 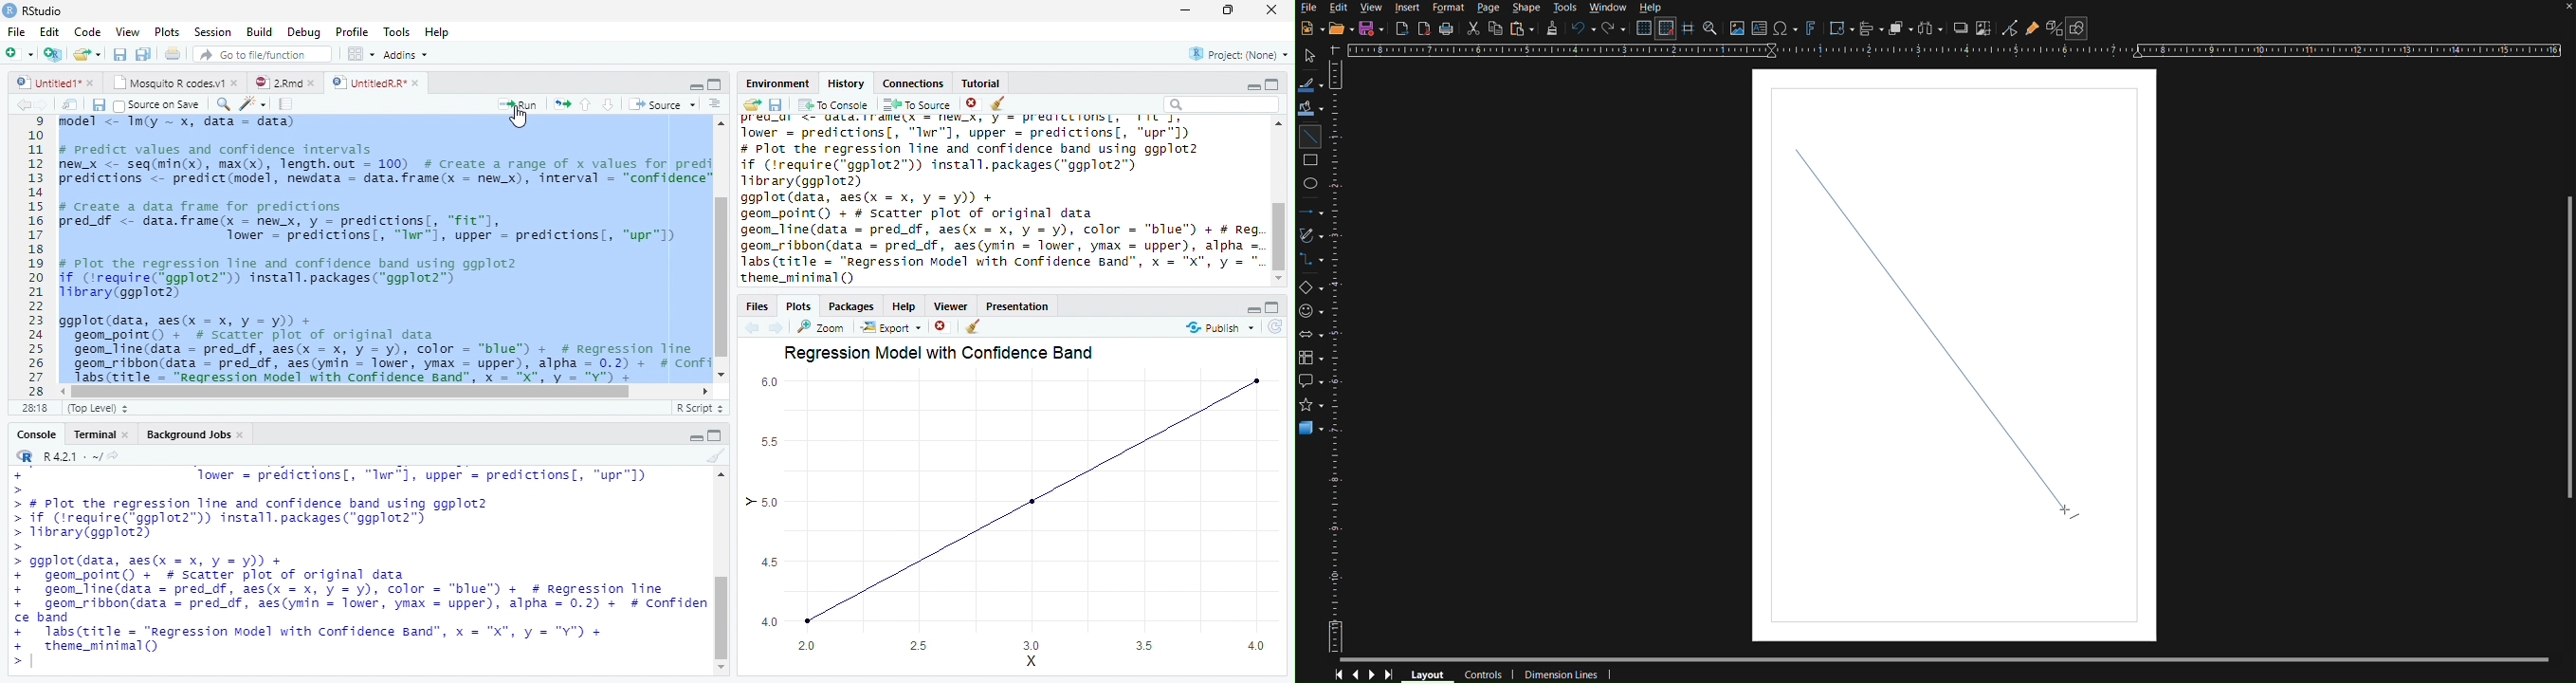 What do you see at coordinates (1902, 28) in the screenshot?
I see `Arrange` at bounding box center [1902, 28].